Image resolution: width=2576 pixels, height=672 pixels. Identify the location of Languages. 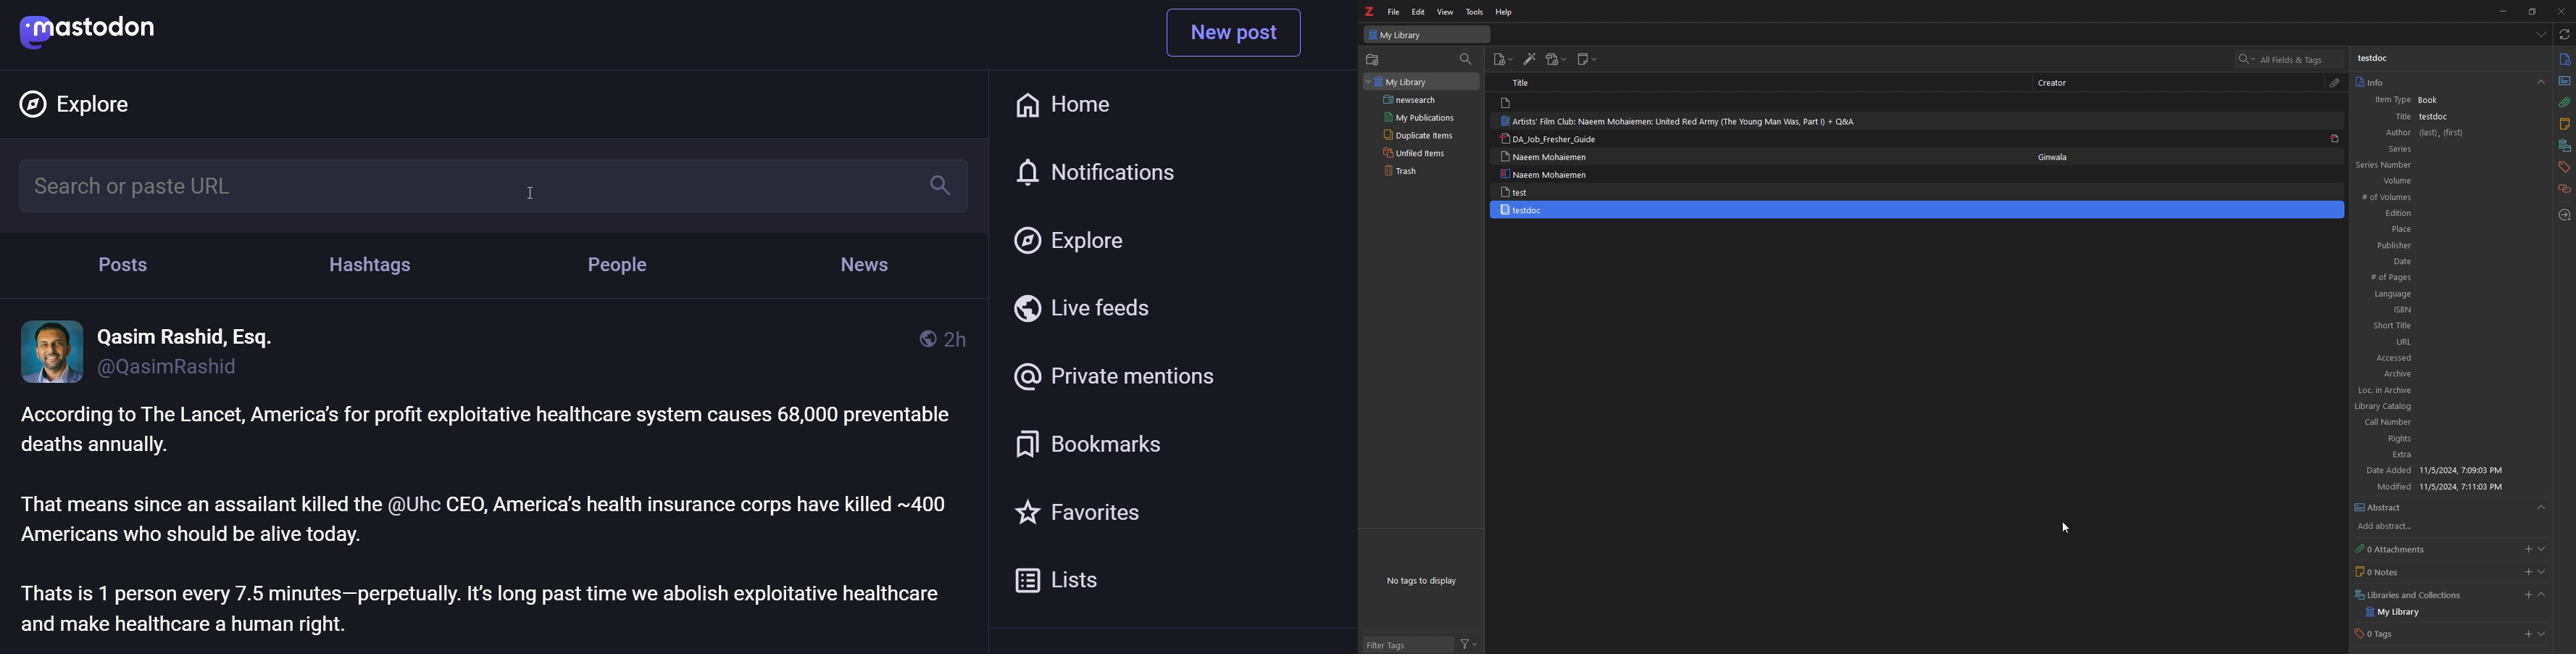
(2445, 295).